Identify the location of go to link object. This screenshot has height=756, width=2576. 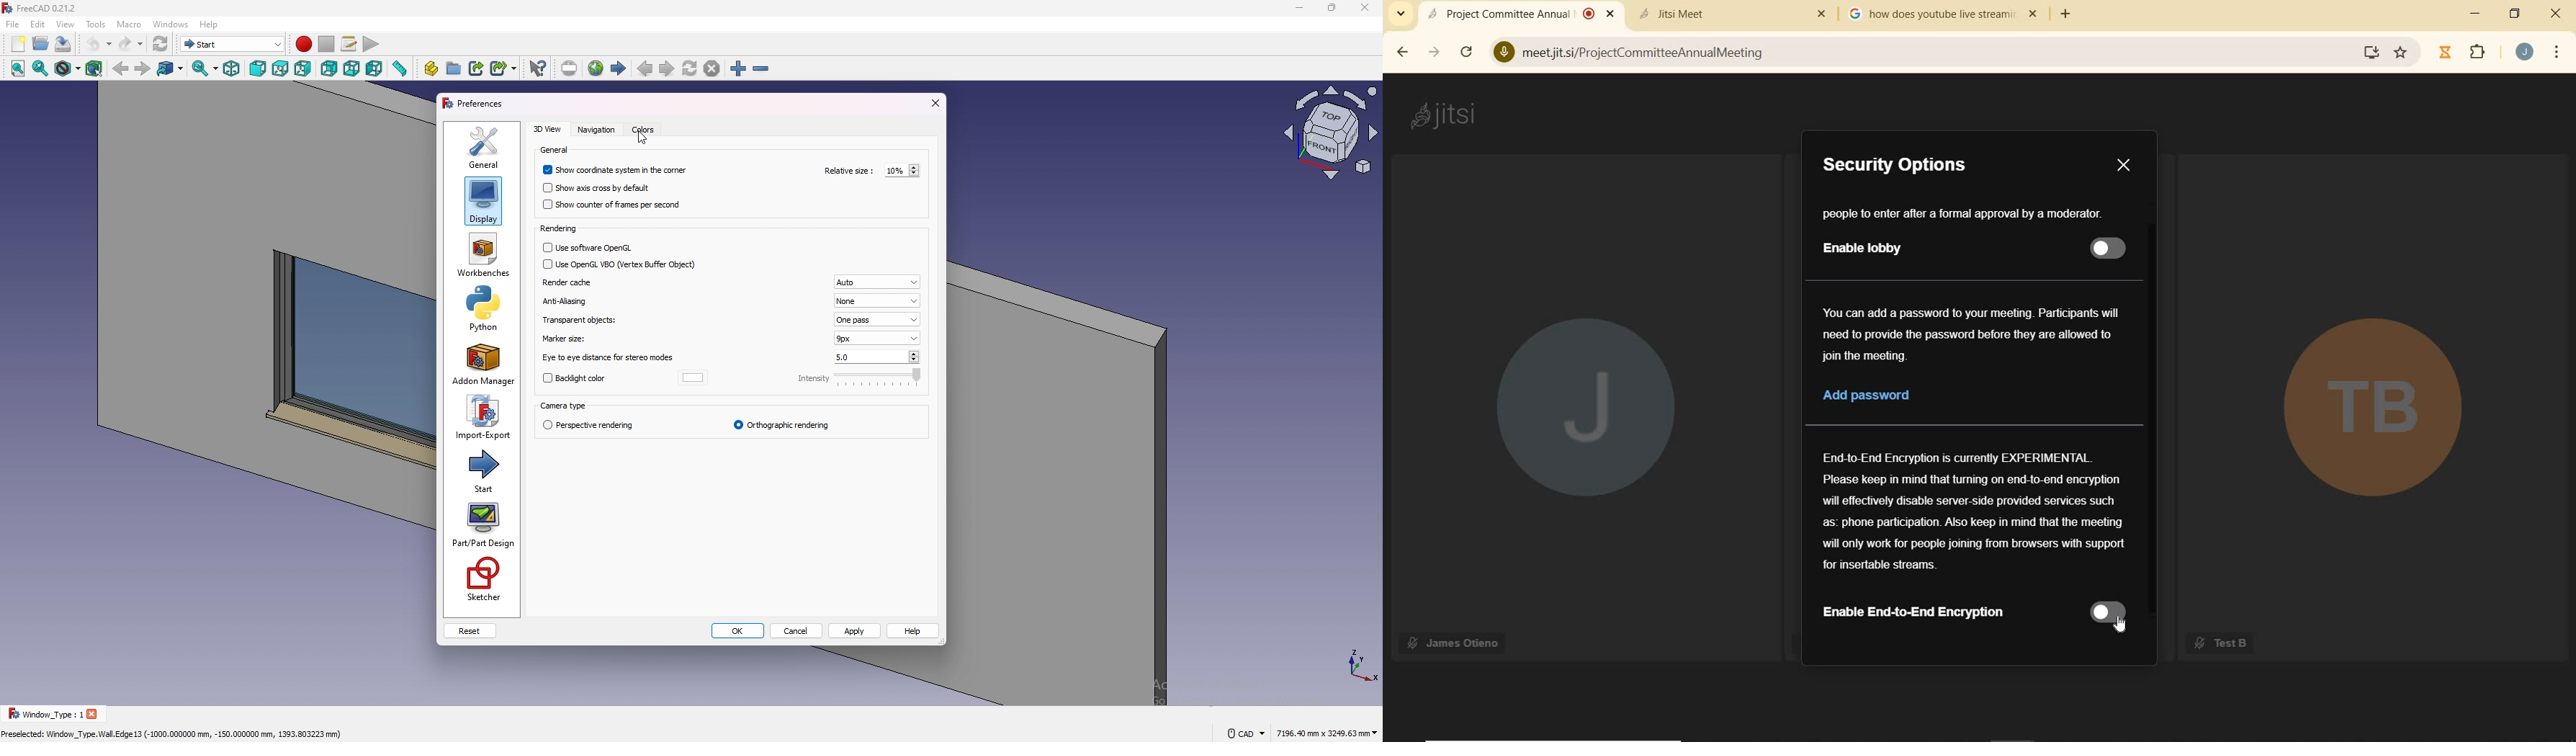
(171, 69).